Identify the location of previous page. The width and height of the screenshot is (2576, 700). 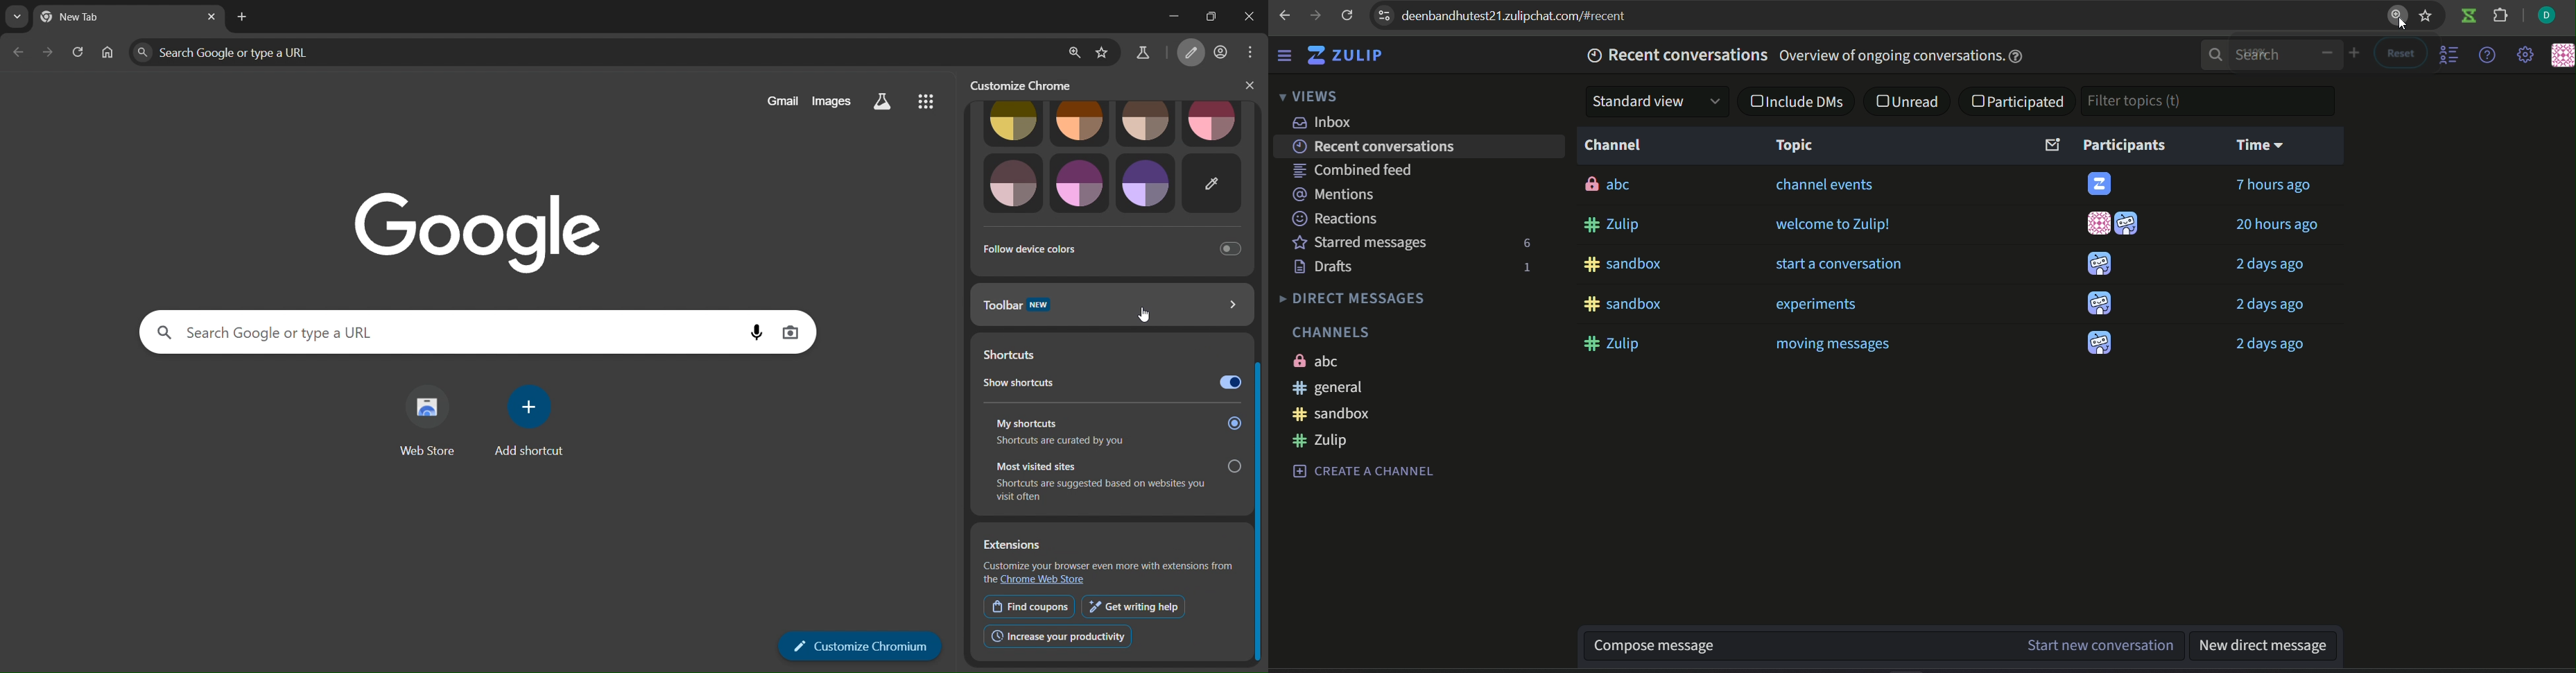
(1286, 15).